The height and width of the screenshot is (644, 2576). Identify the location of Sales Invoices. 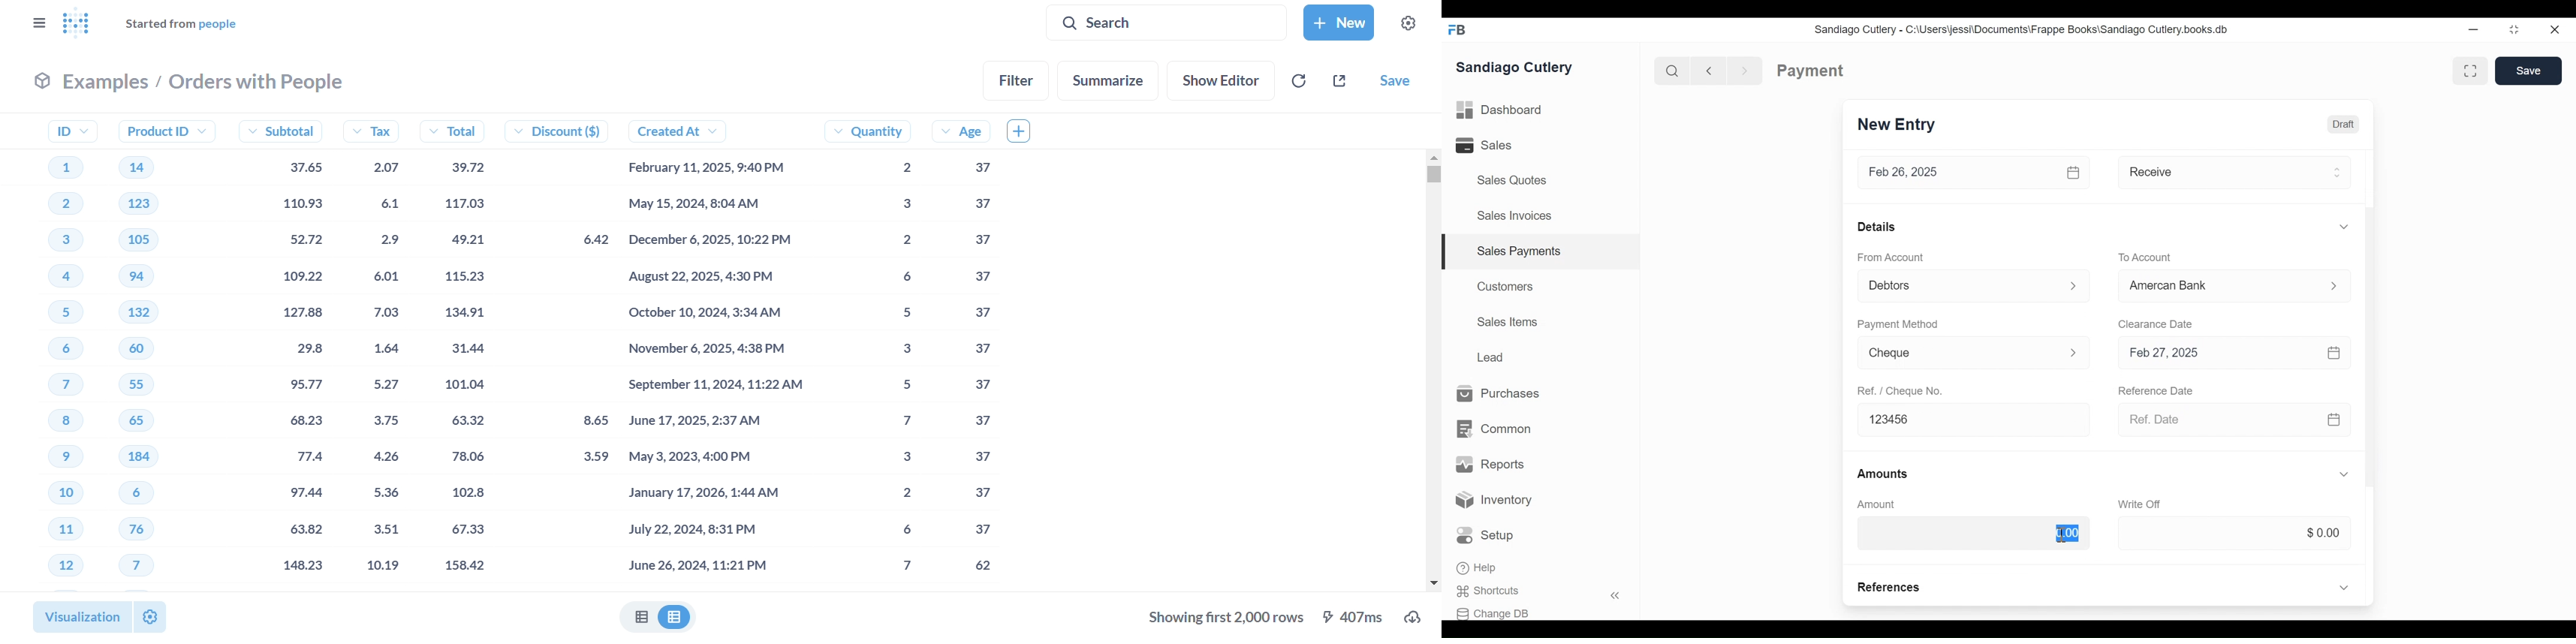
(1514, 217).